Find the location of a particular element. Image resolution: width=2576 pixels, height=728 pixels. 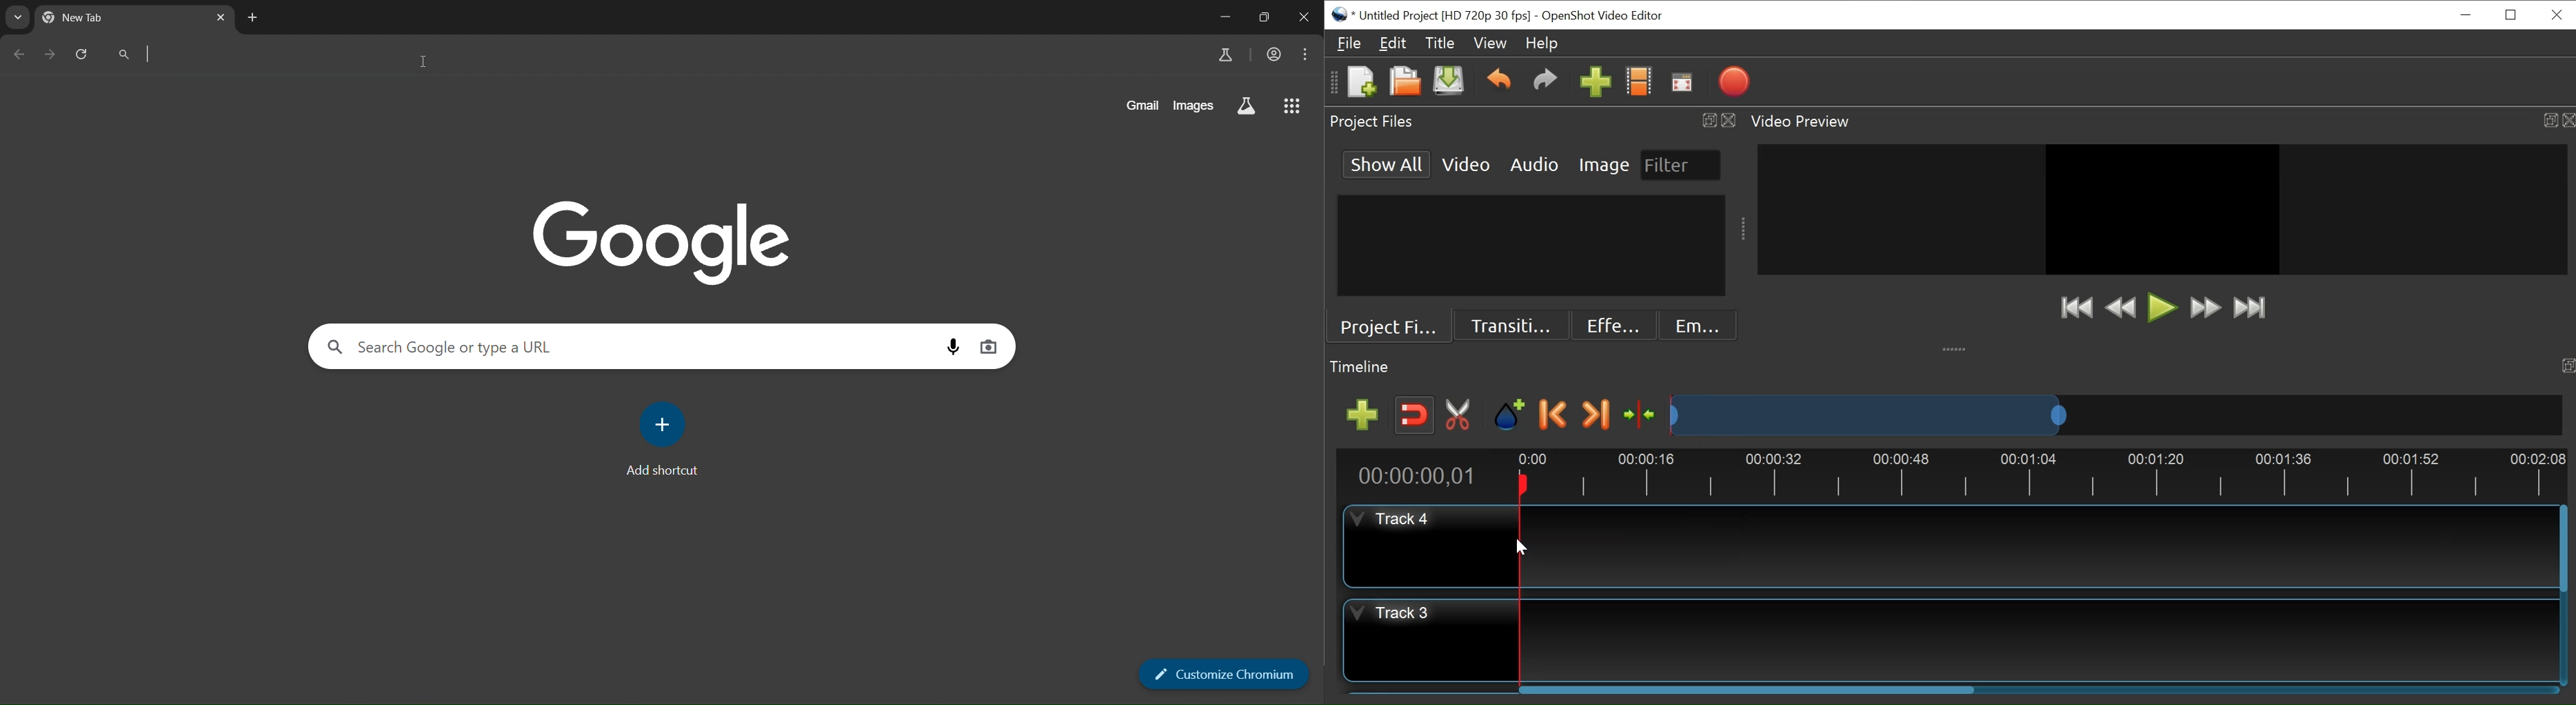

New Tab is located at coordinates (94, 18).